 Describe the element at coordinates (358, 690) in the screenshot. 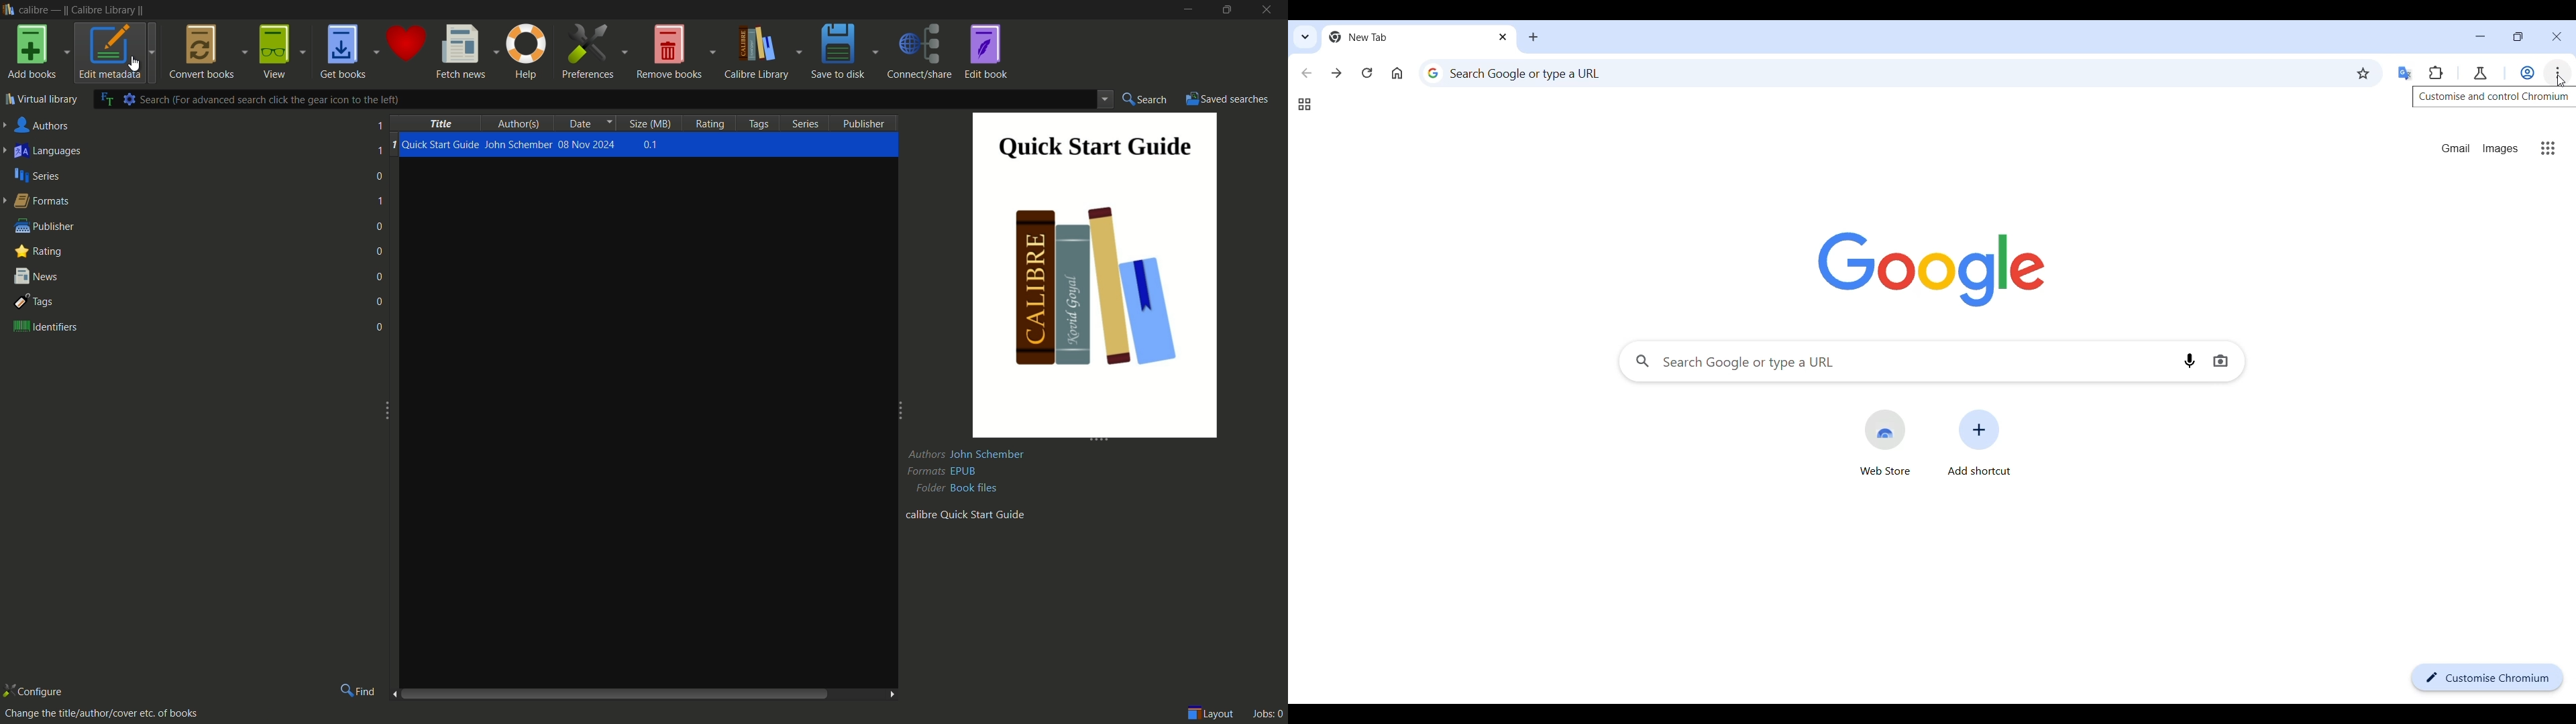

I see `find` at that location.